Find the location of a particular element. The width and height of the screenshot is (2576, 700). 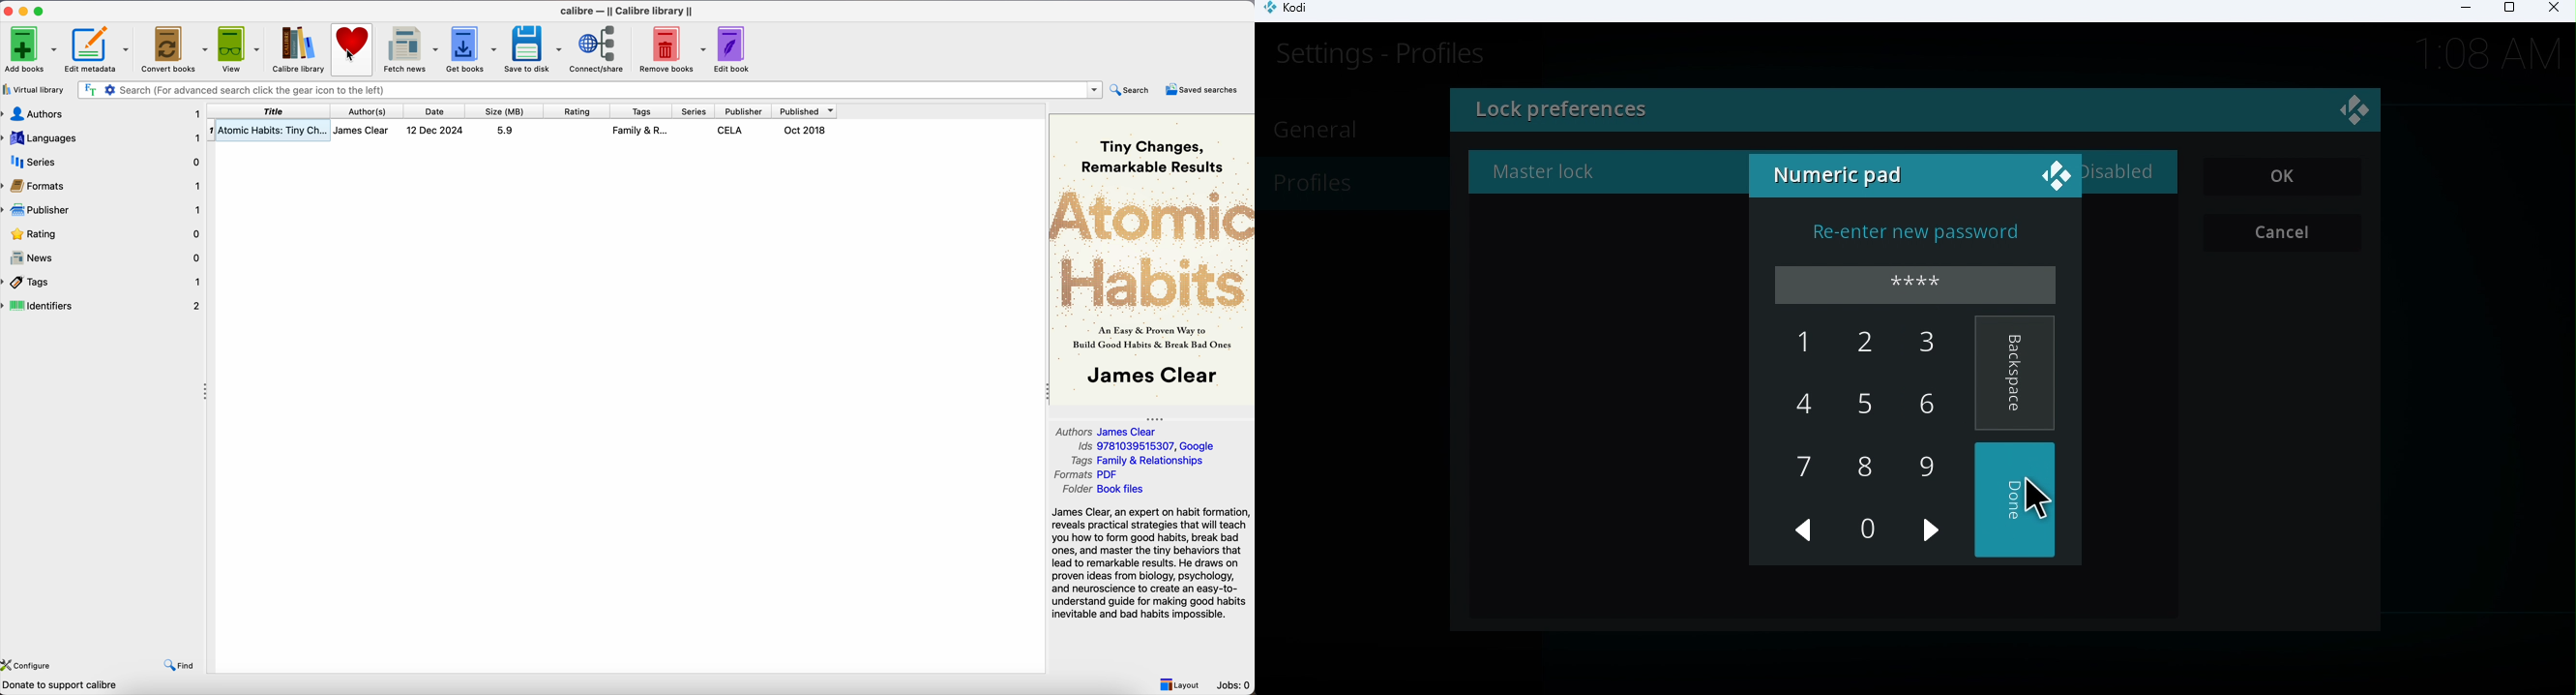

Re-enter new password is located at coordinates (1903, 230).